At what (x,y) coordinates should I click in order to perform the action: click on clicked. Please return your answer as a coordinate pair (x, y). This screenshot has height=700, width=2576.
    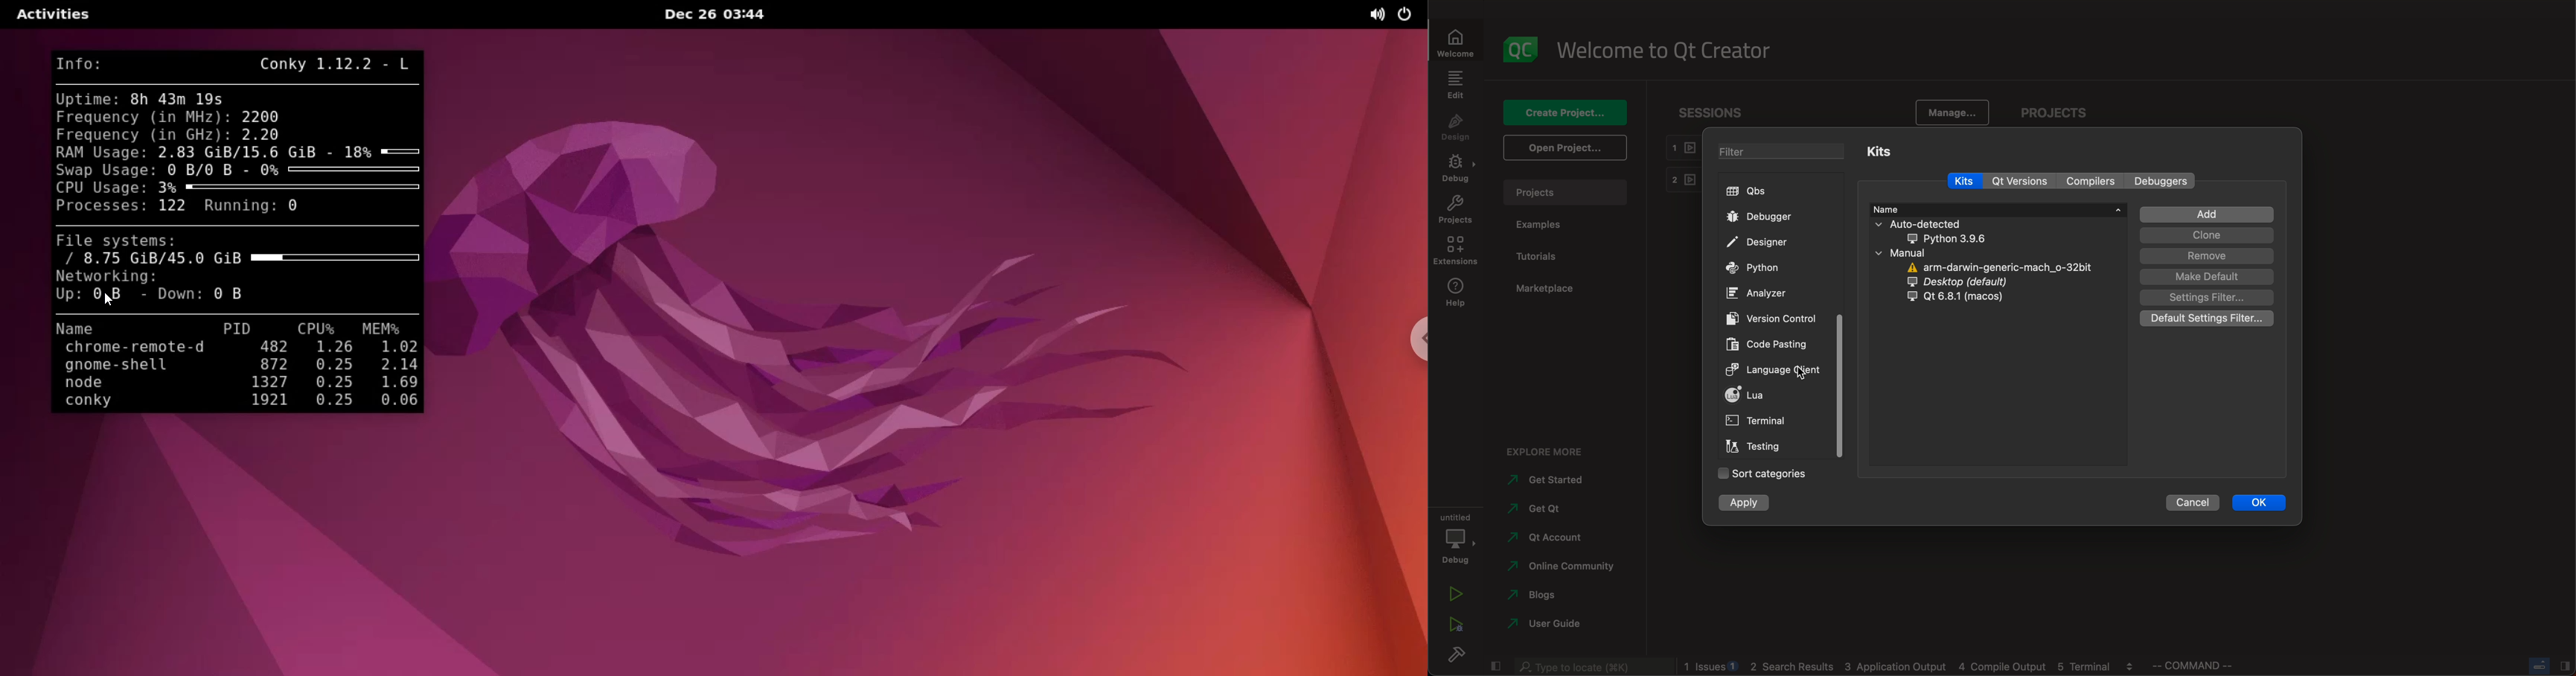
    Looking at the image, I should click on (1777, 370).